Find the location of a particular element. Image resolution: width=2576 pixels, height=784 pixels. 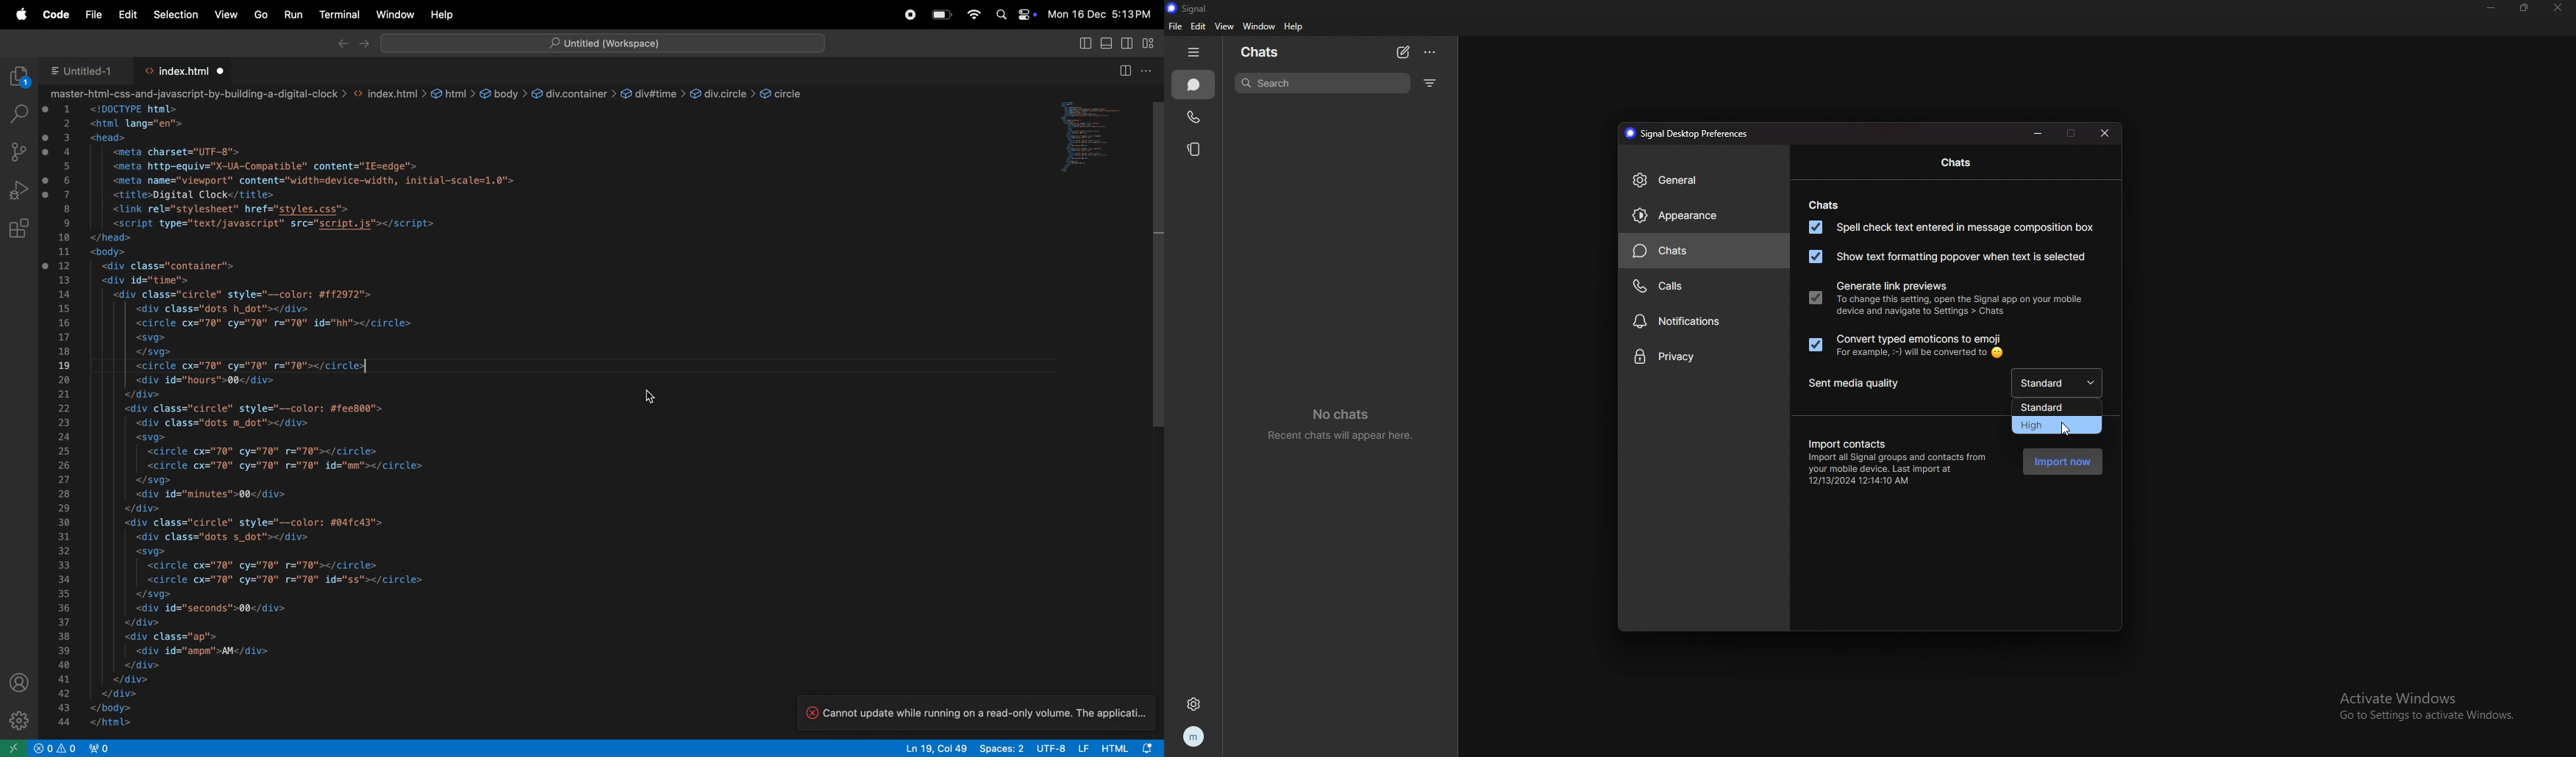

<!DOCTYPE html> is located at coordinates (135, 109).